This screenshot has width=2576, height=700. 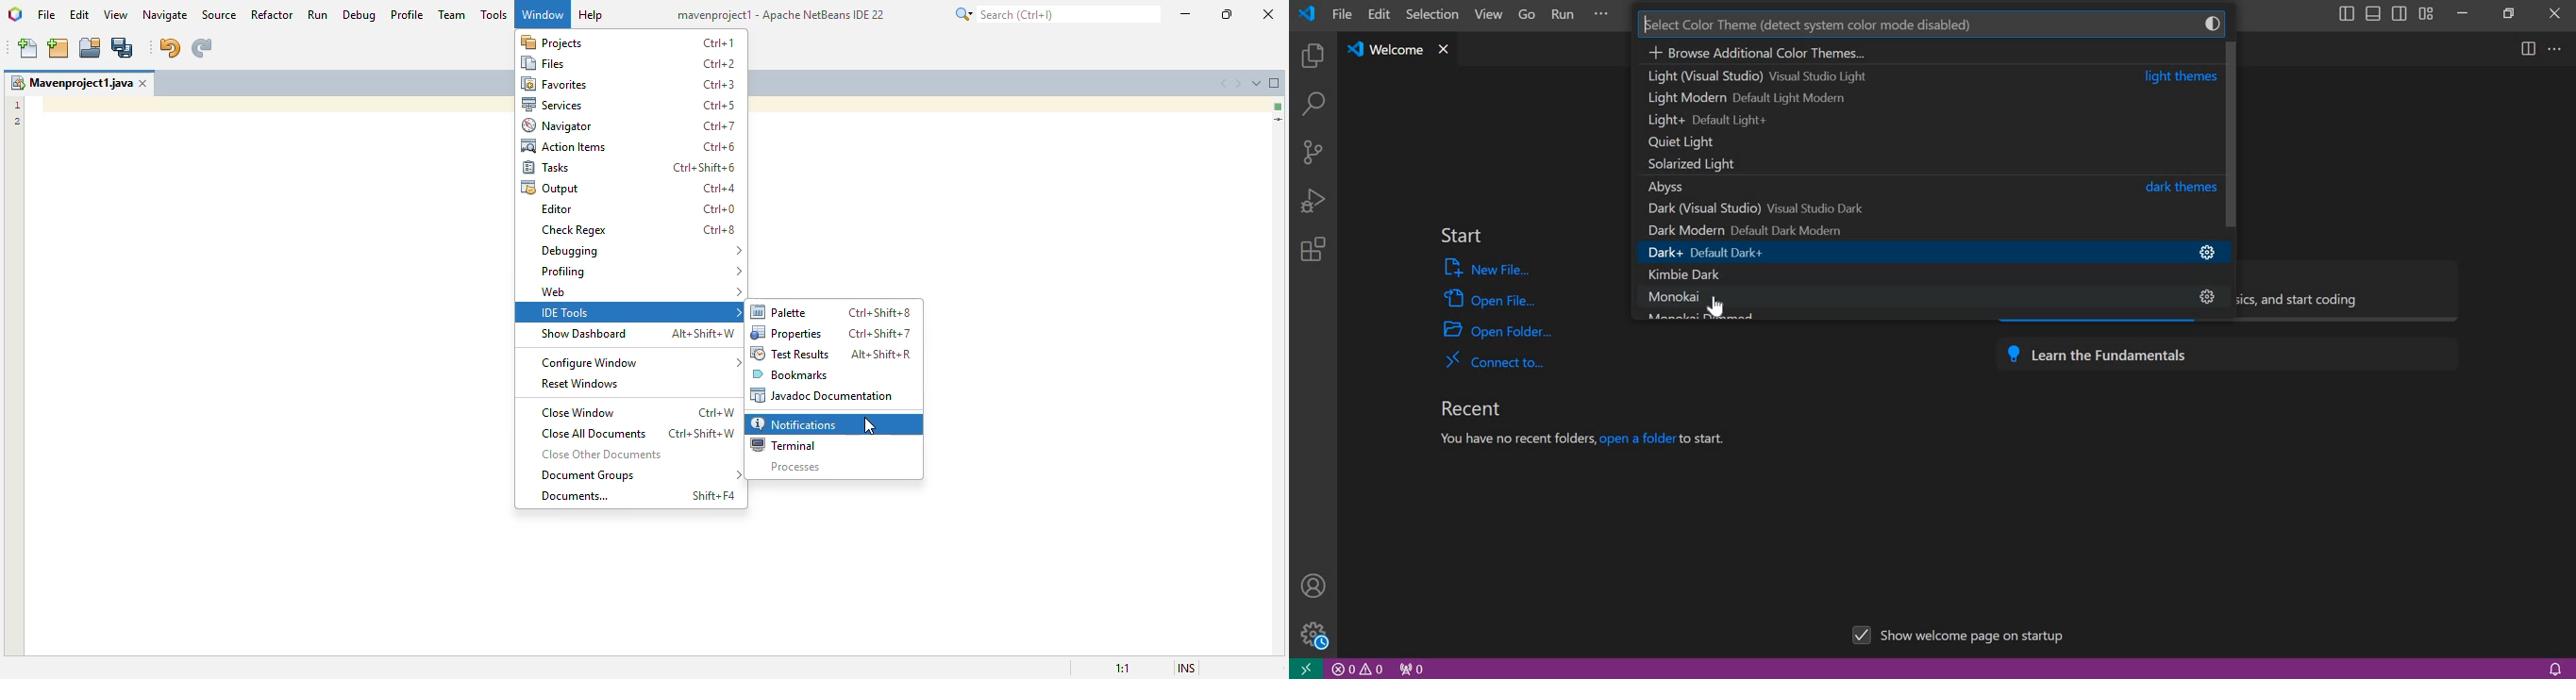 What do you see at coordinates (574, 496) in the screenshot?
I see `documents` at bounding box center [574, 496].